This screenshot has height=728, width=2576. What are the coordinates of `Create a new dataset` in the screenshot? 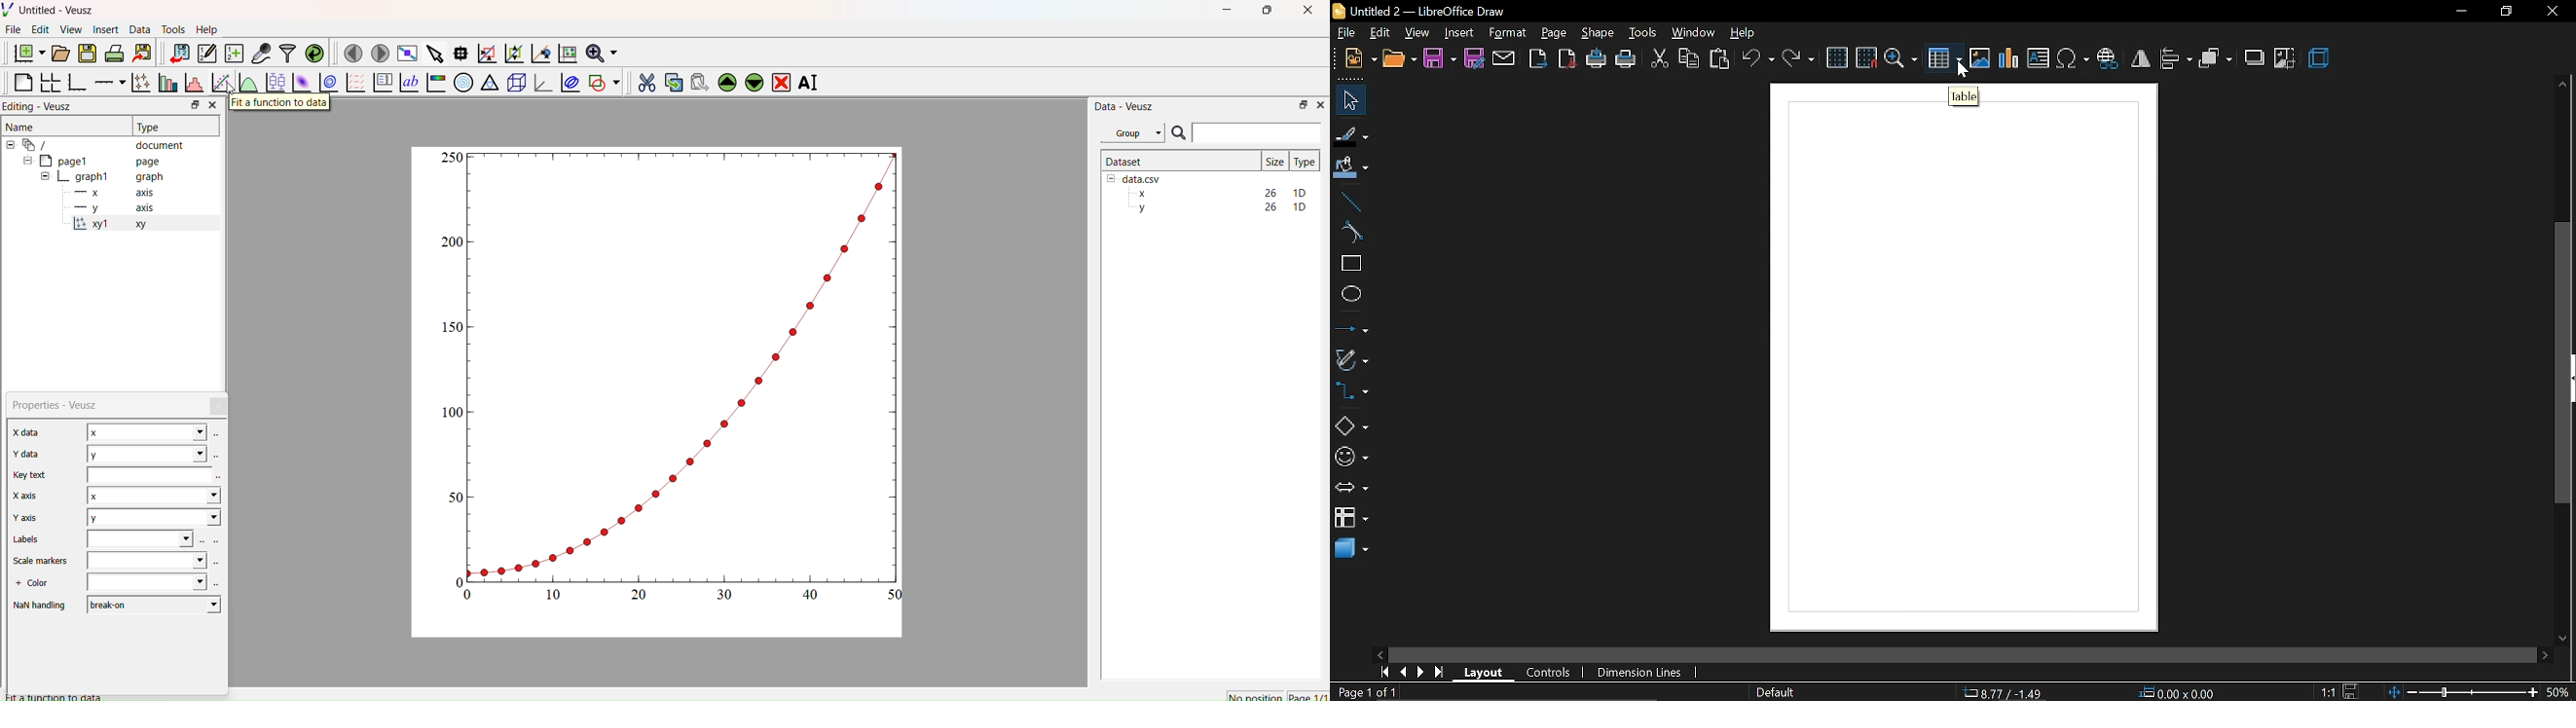 It's located at (233, 53).